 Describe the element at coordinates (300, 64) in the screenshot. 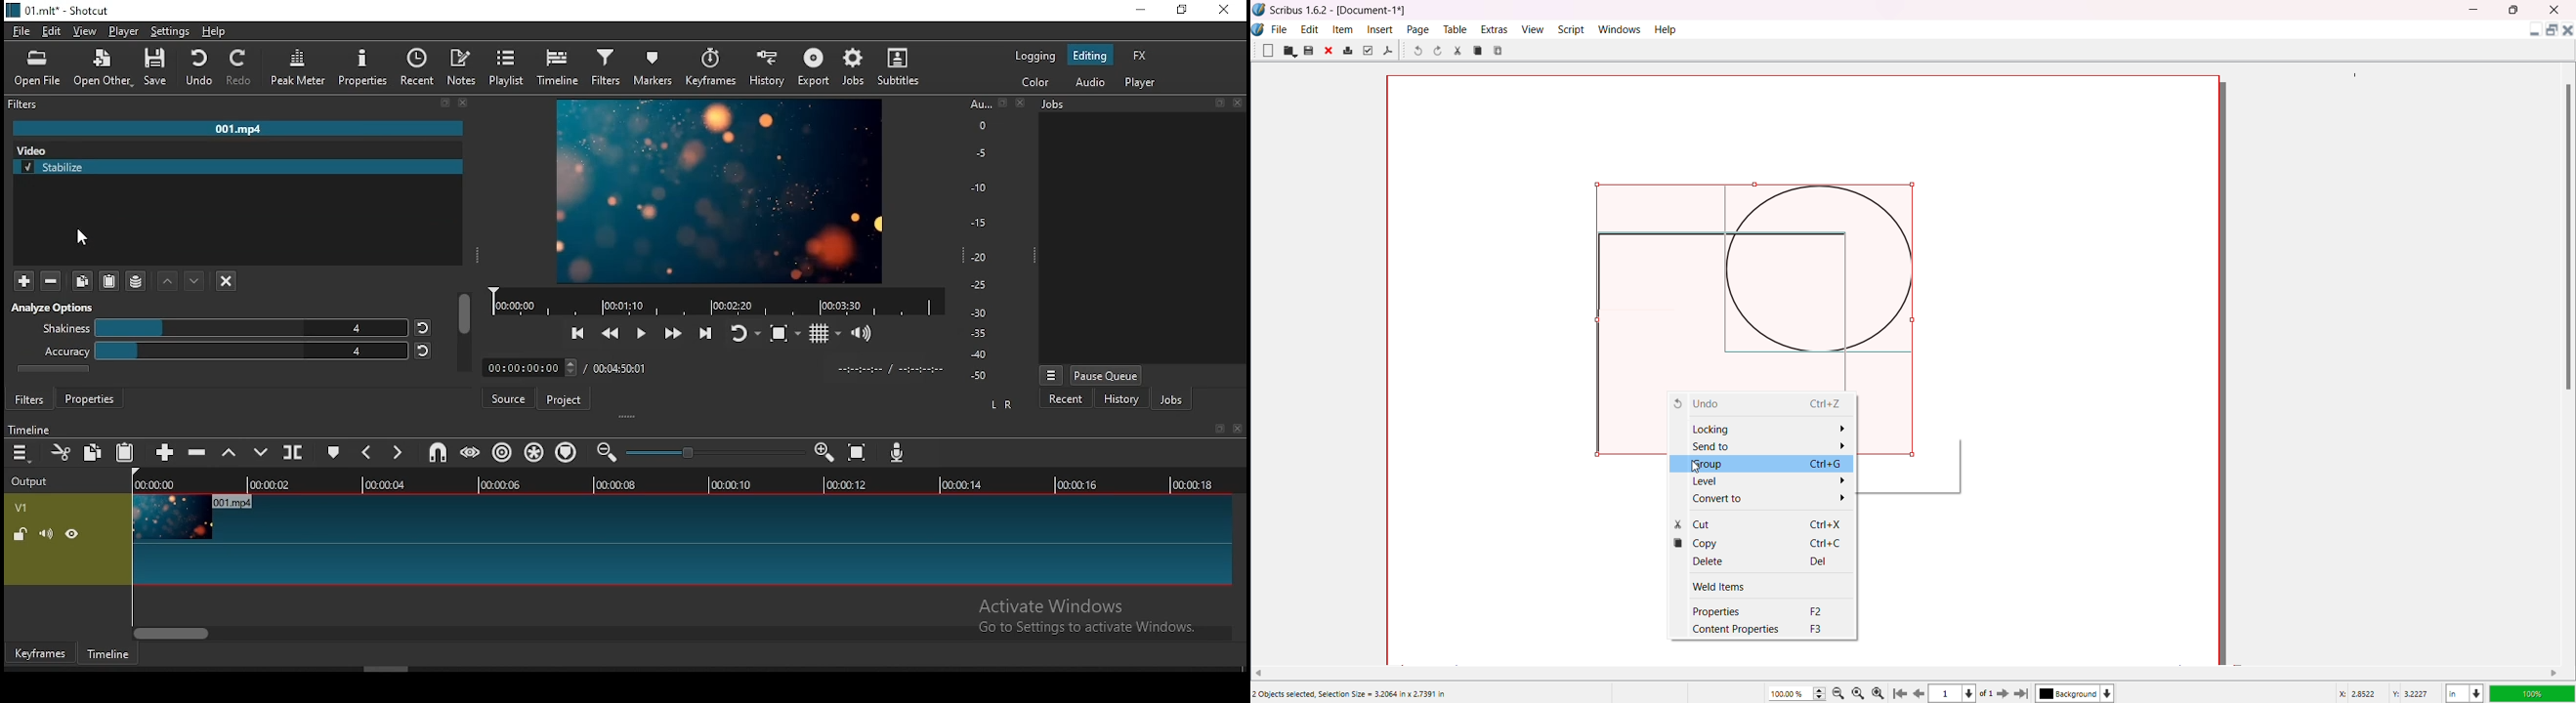

I see `Peak Meter` at that location.